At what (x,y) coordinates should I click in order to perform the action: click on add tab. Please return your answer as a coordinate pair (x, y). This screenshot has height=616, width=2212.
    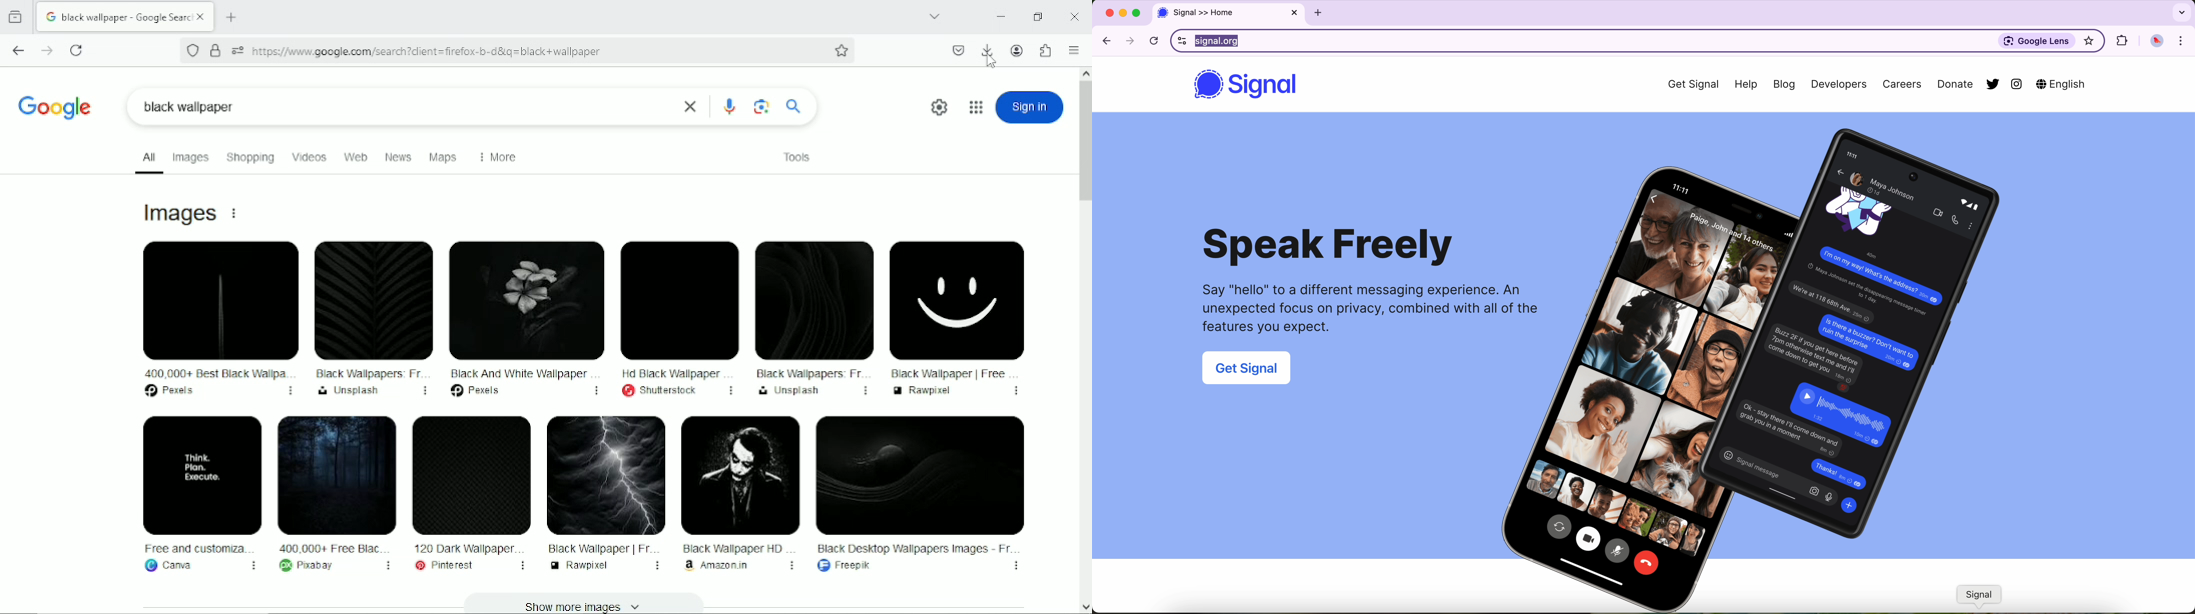
    Looking at the image, I should click on (1317, 14).